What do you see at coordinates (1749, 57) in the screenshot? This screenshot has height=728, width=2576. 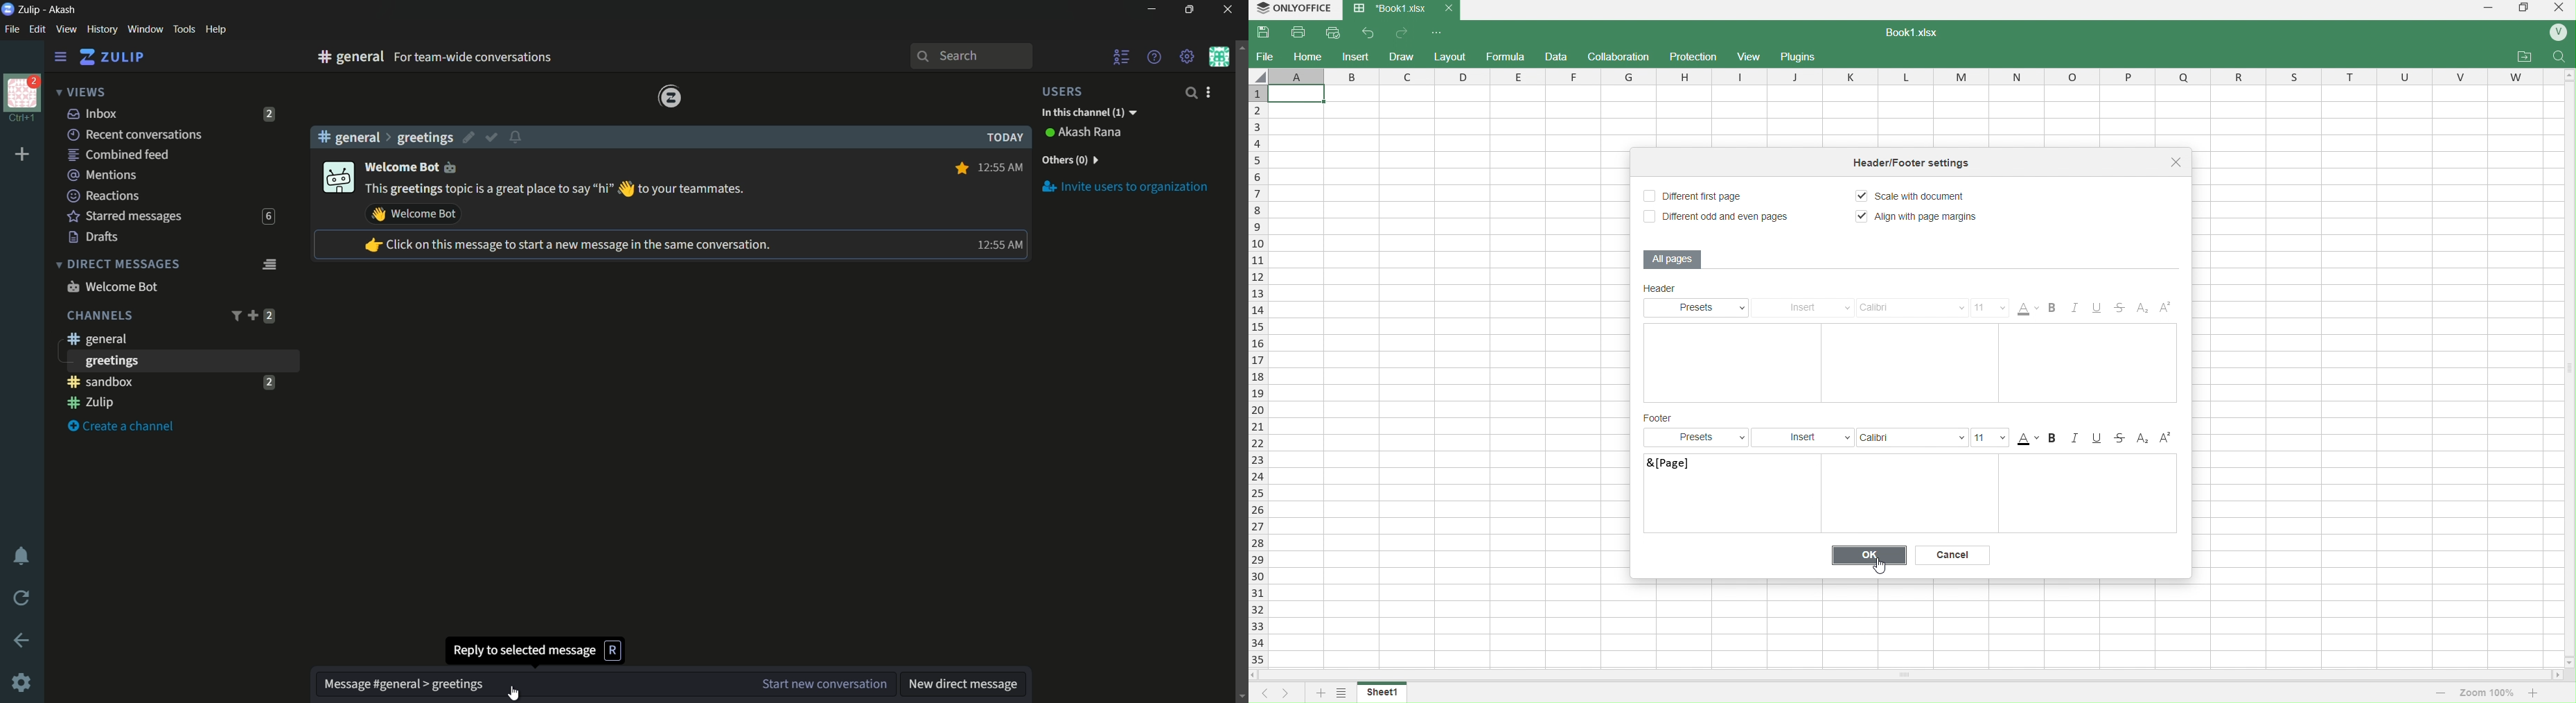 I see `view` at bounding box center [1749, 57].